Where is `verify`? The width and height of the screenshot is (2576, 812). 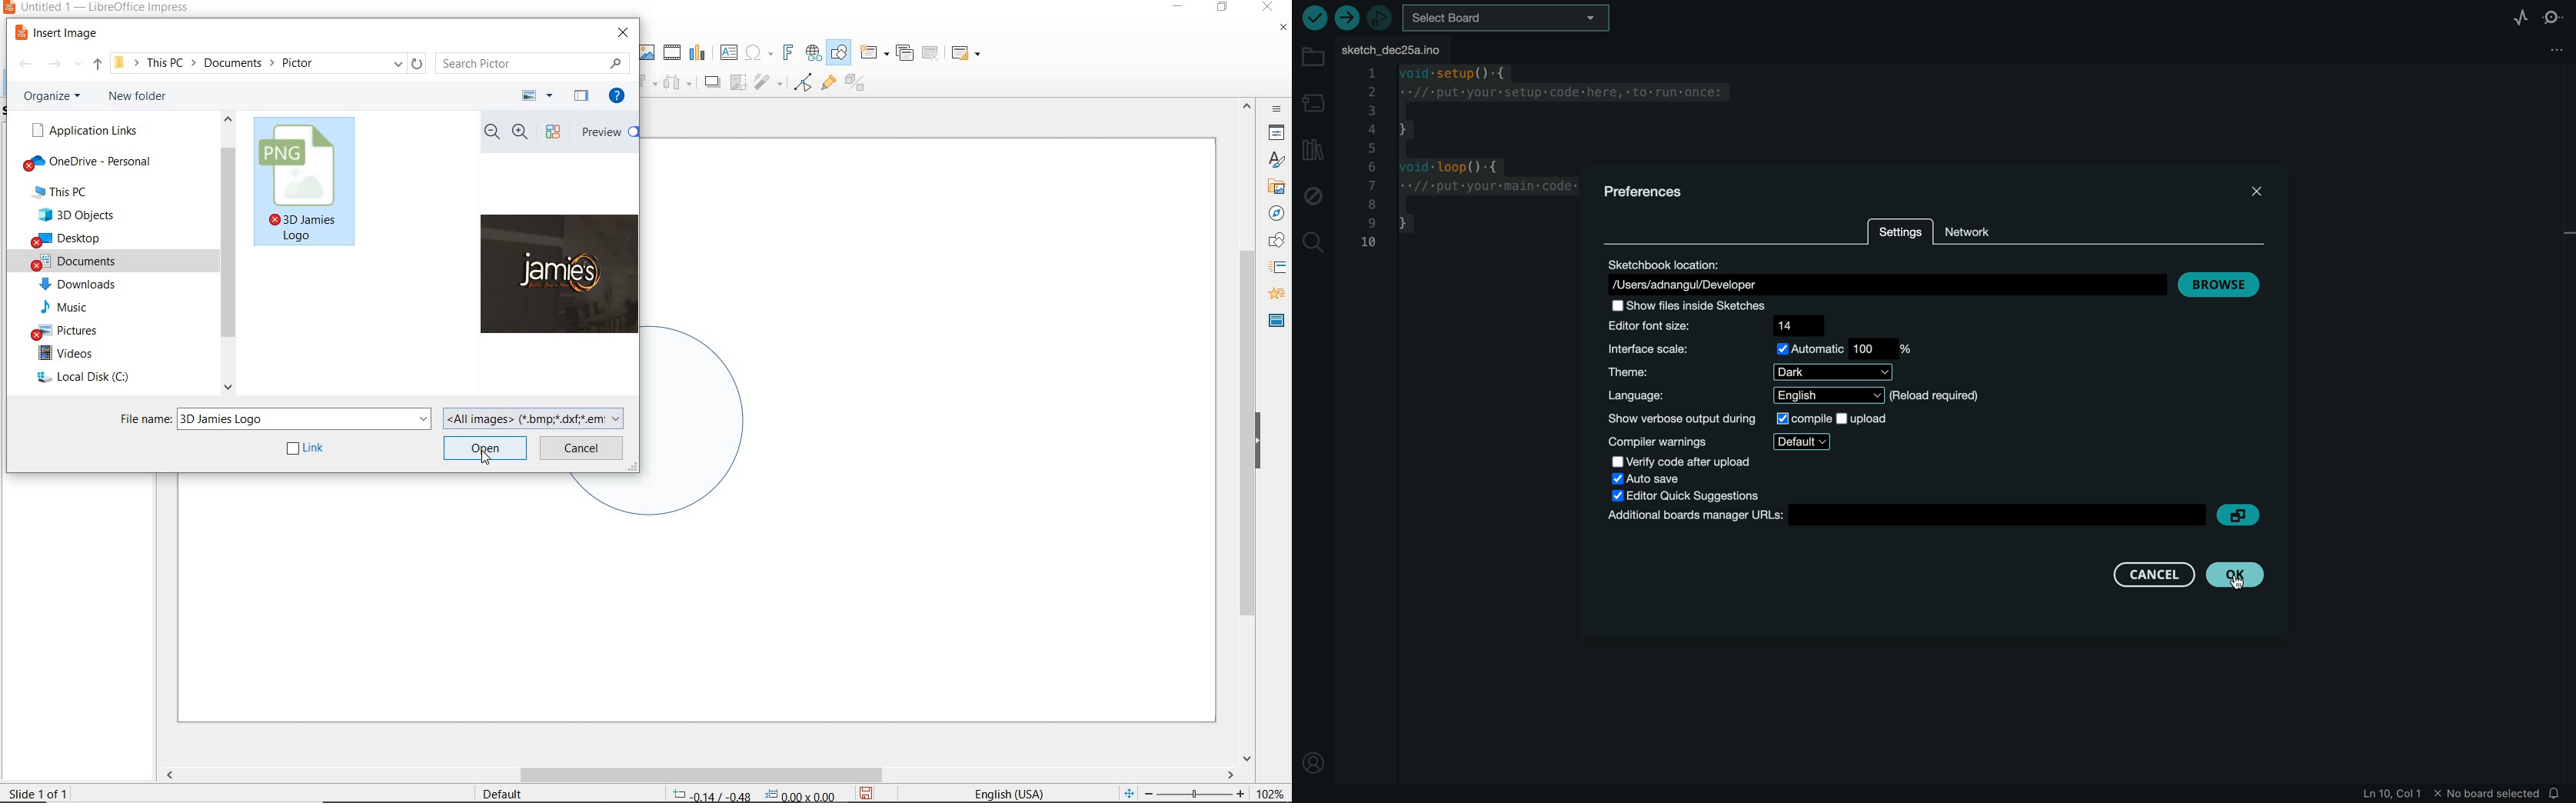 verify is located at coordinates (1313, 19).